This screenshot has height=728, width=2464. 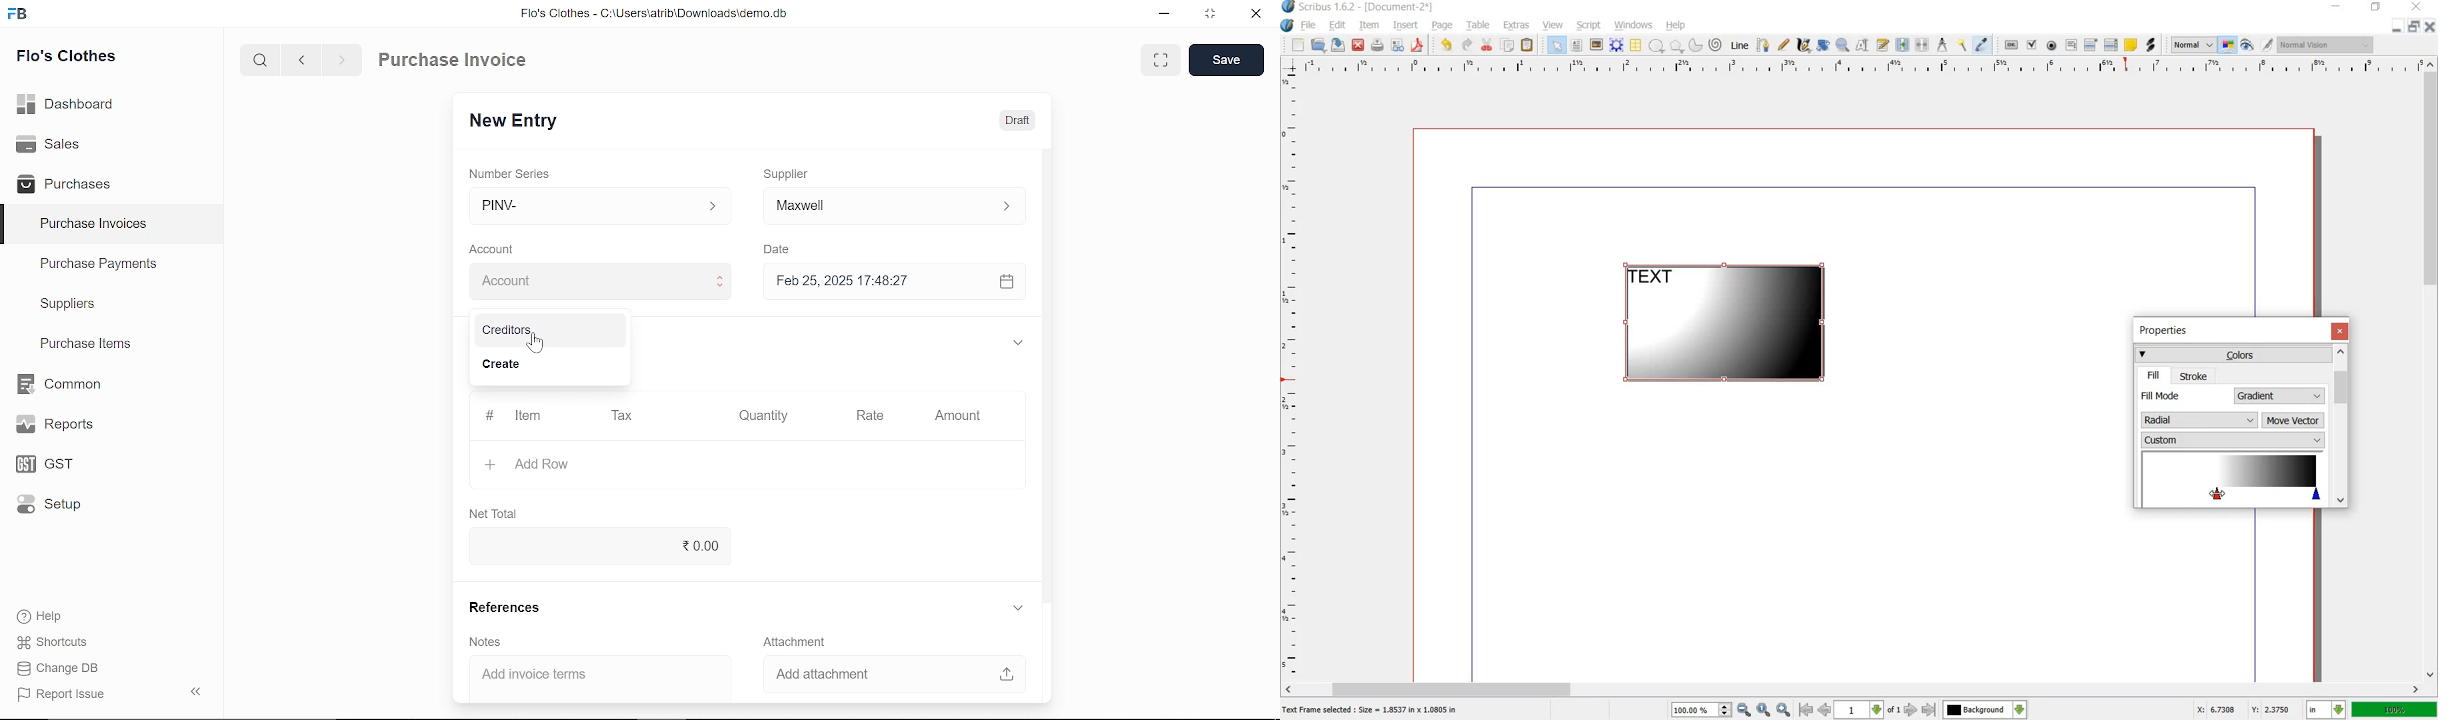 I want to click on expand, so click(x=1015, y=340).